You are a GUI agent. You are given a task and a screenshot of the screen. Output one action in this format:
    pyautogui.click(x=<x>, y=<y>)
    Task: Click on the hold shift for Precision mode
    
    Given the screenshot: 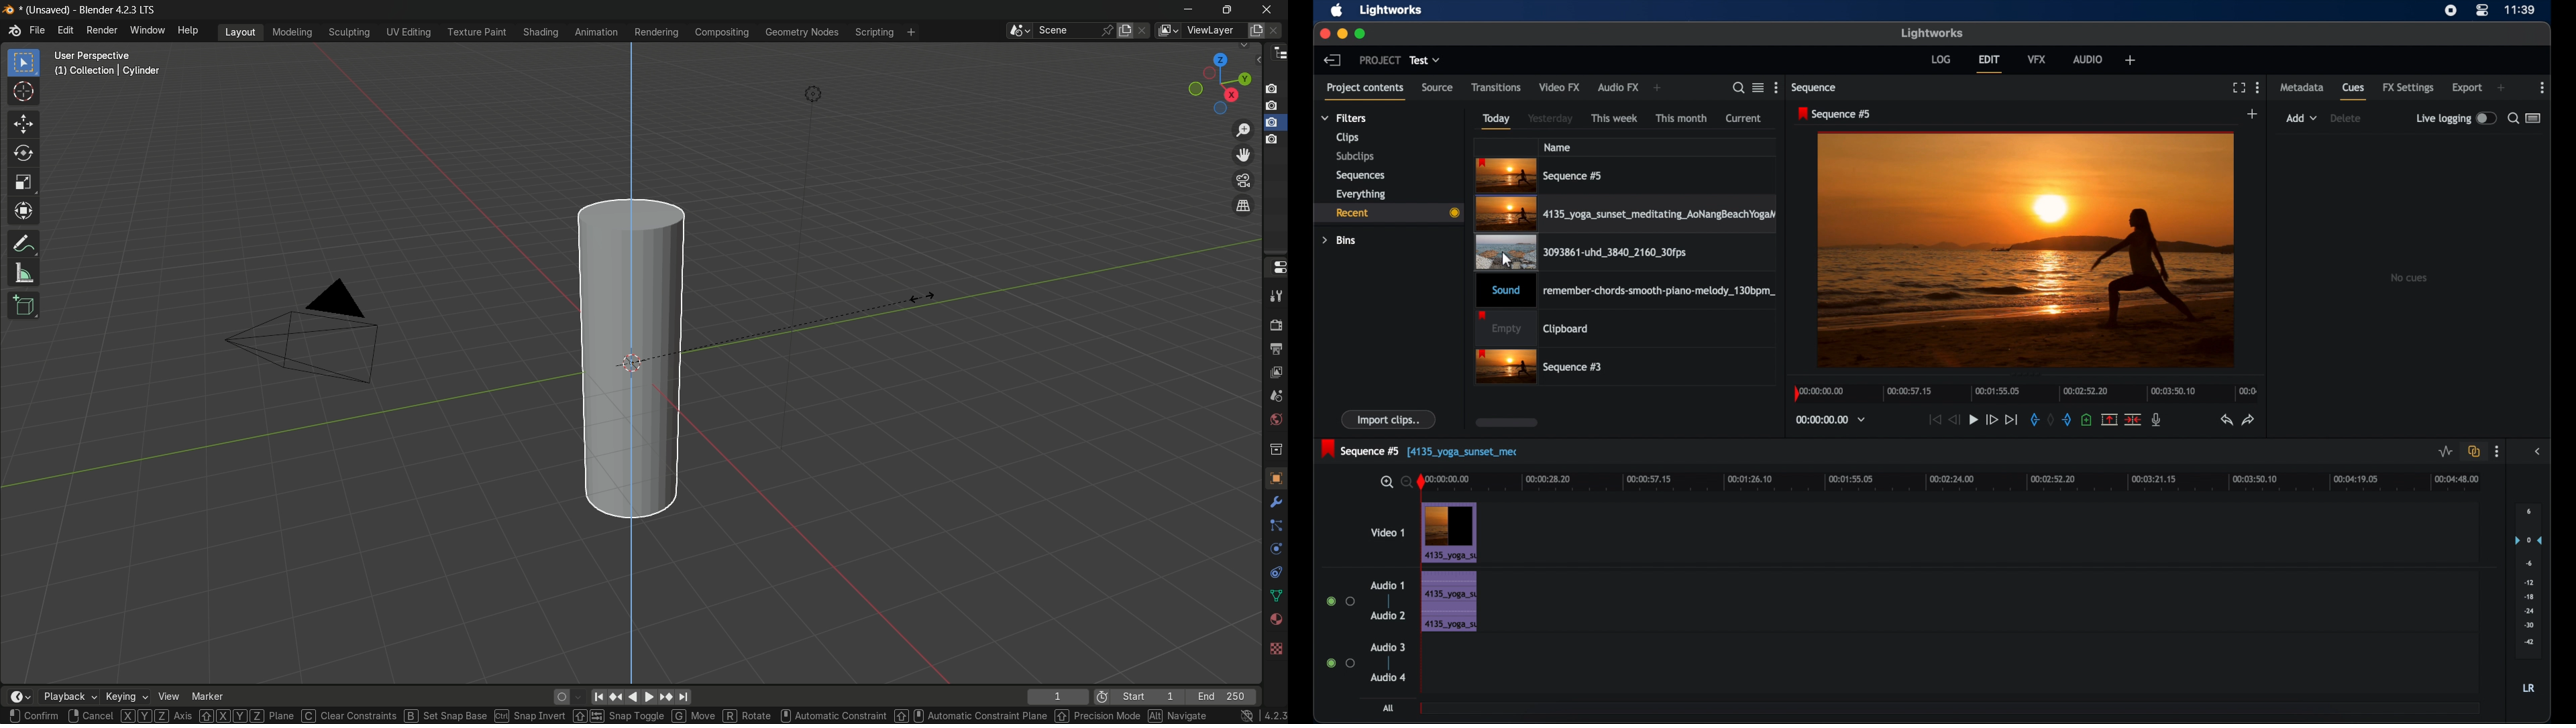 What is the action you would take?
    pyautogui.click(x=1097, y=716)
    